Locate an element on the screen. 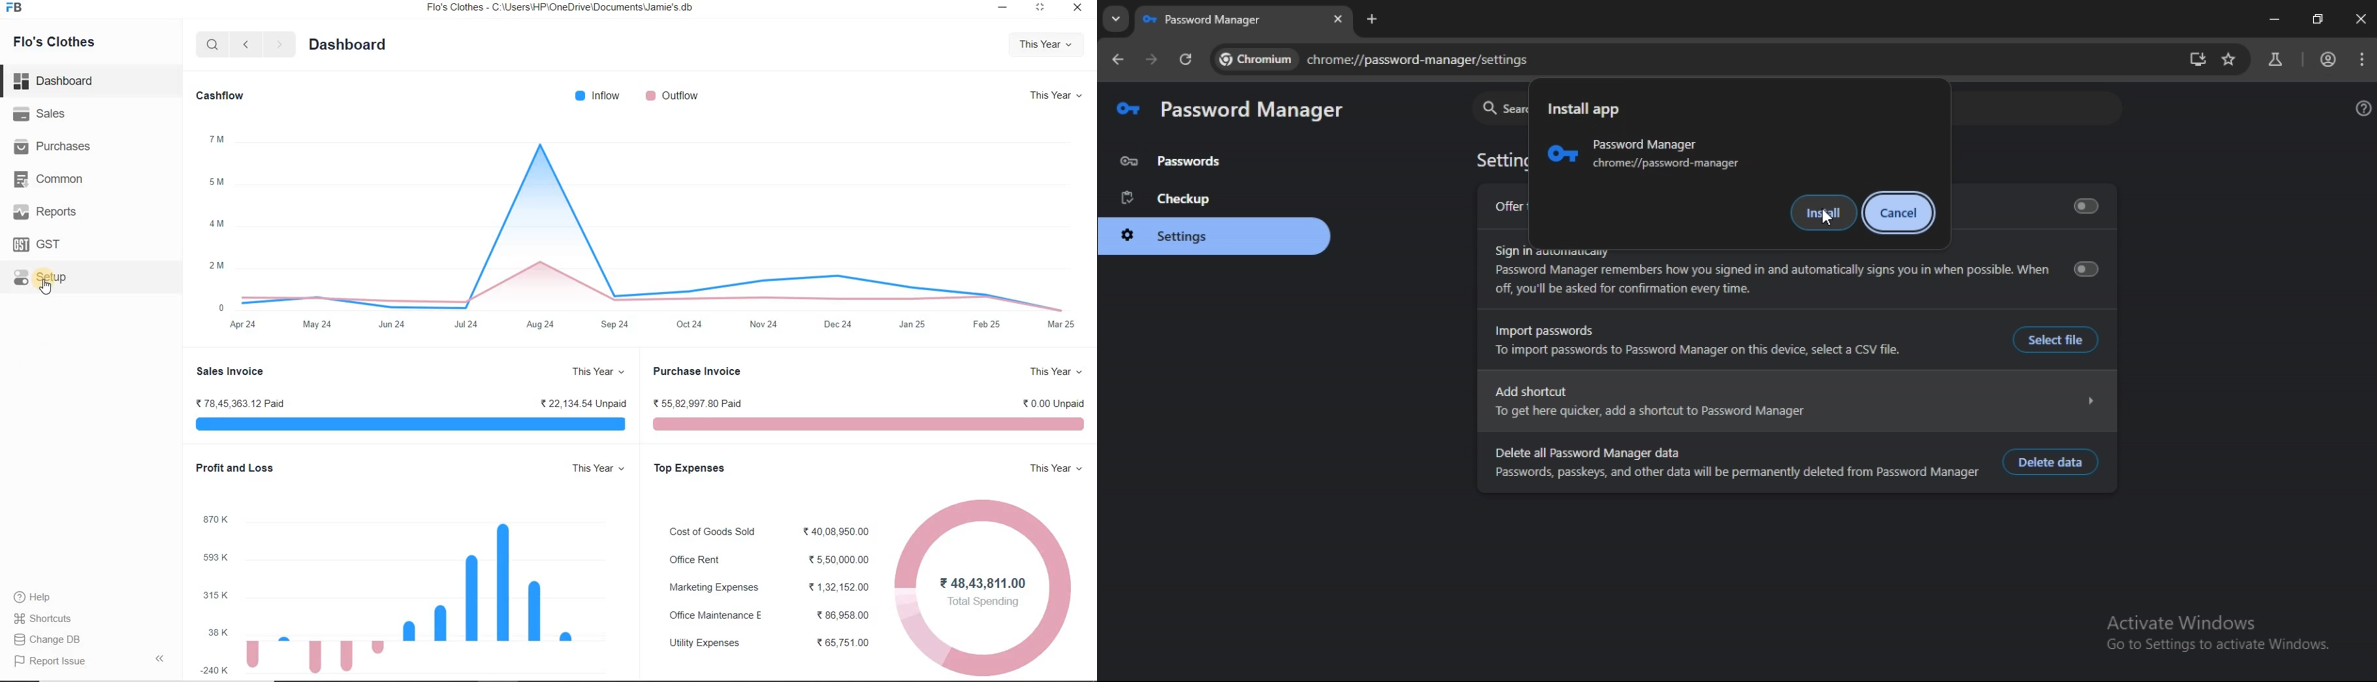 The width and height of the screenshot is (2380, 700). Report Issue is located at coordinates (90, 659).